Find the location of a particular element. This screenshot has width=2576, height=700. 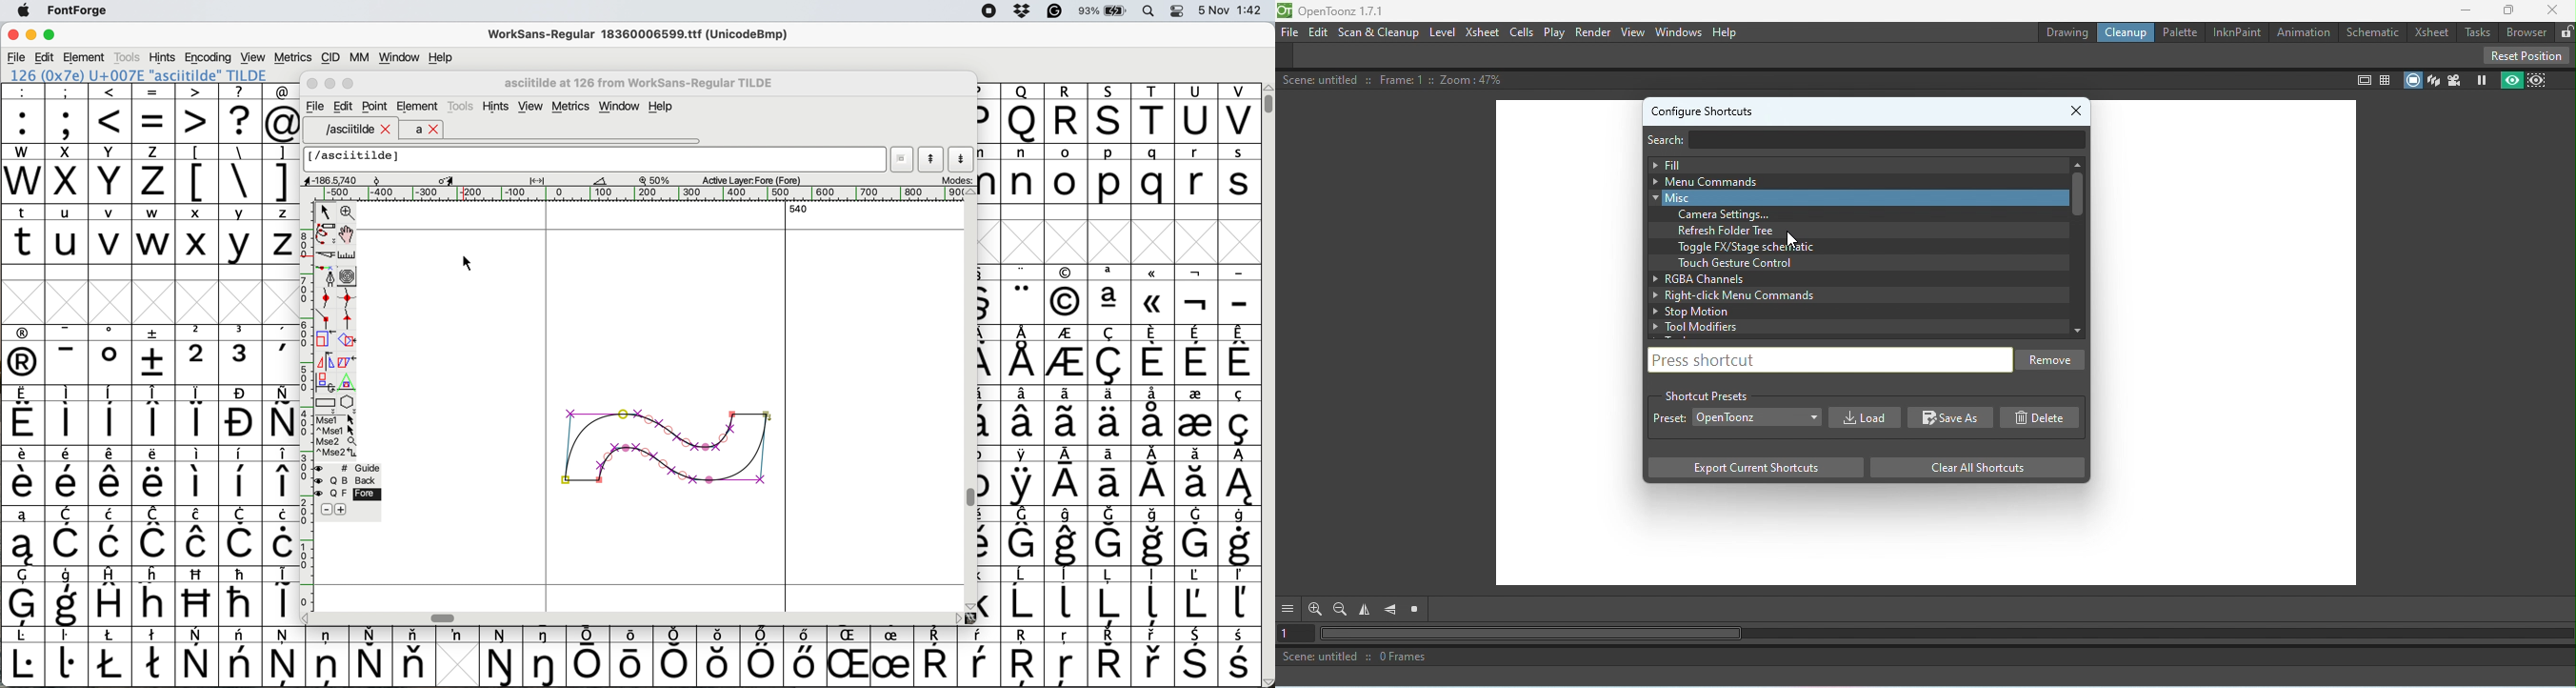

x is located at coordinates (197, 234).